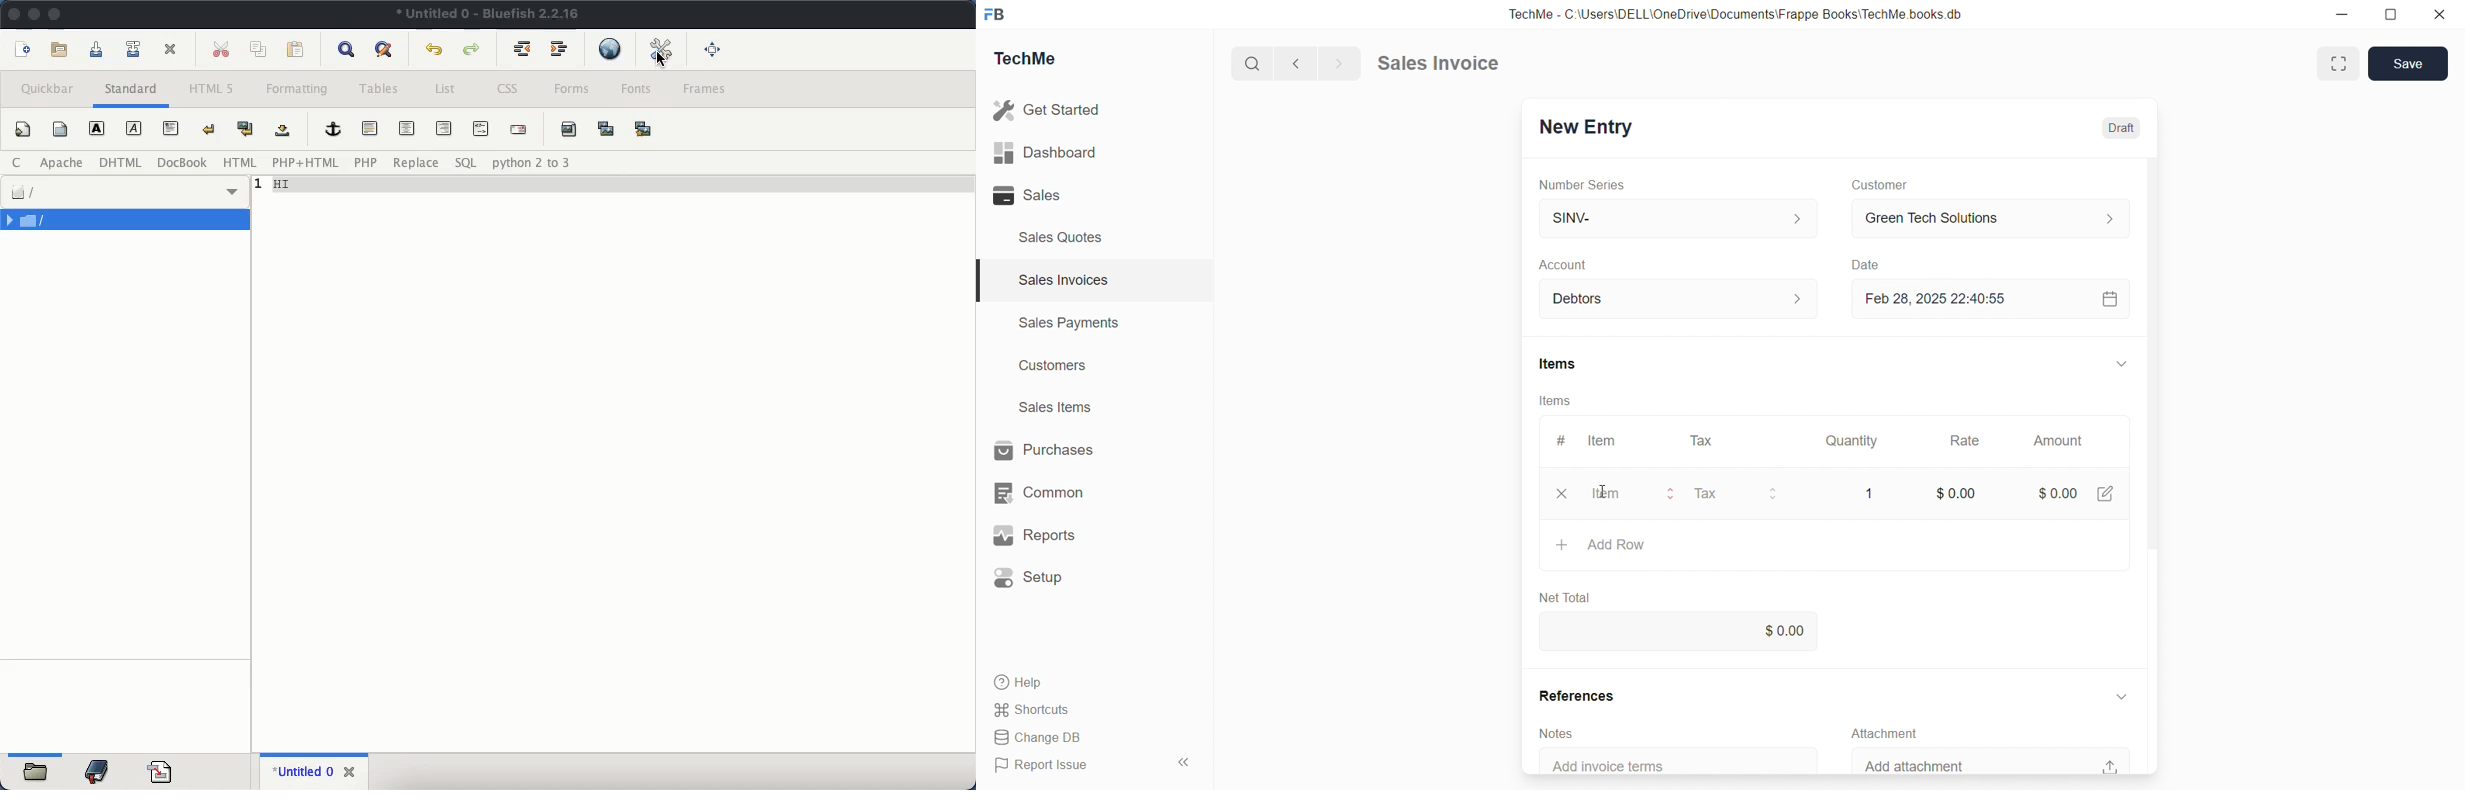  I want to click on close, so click(14, 13).